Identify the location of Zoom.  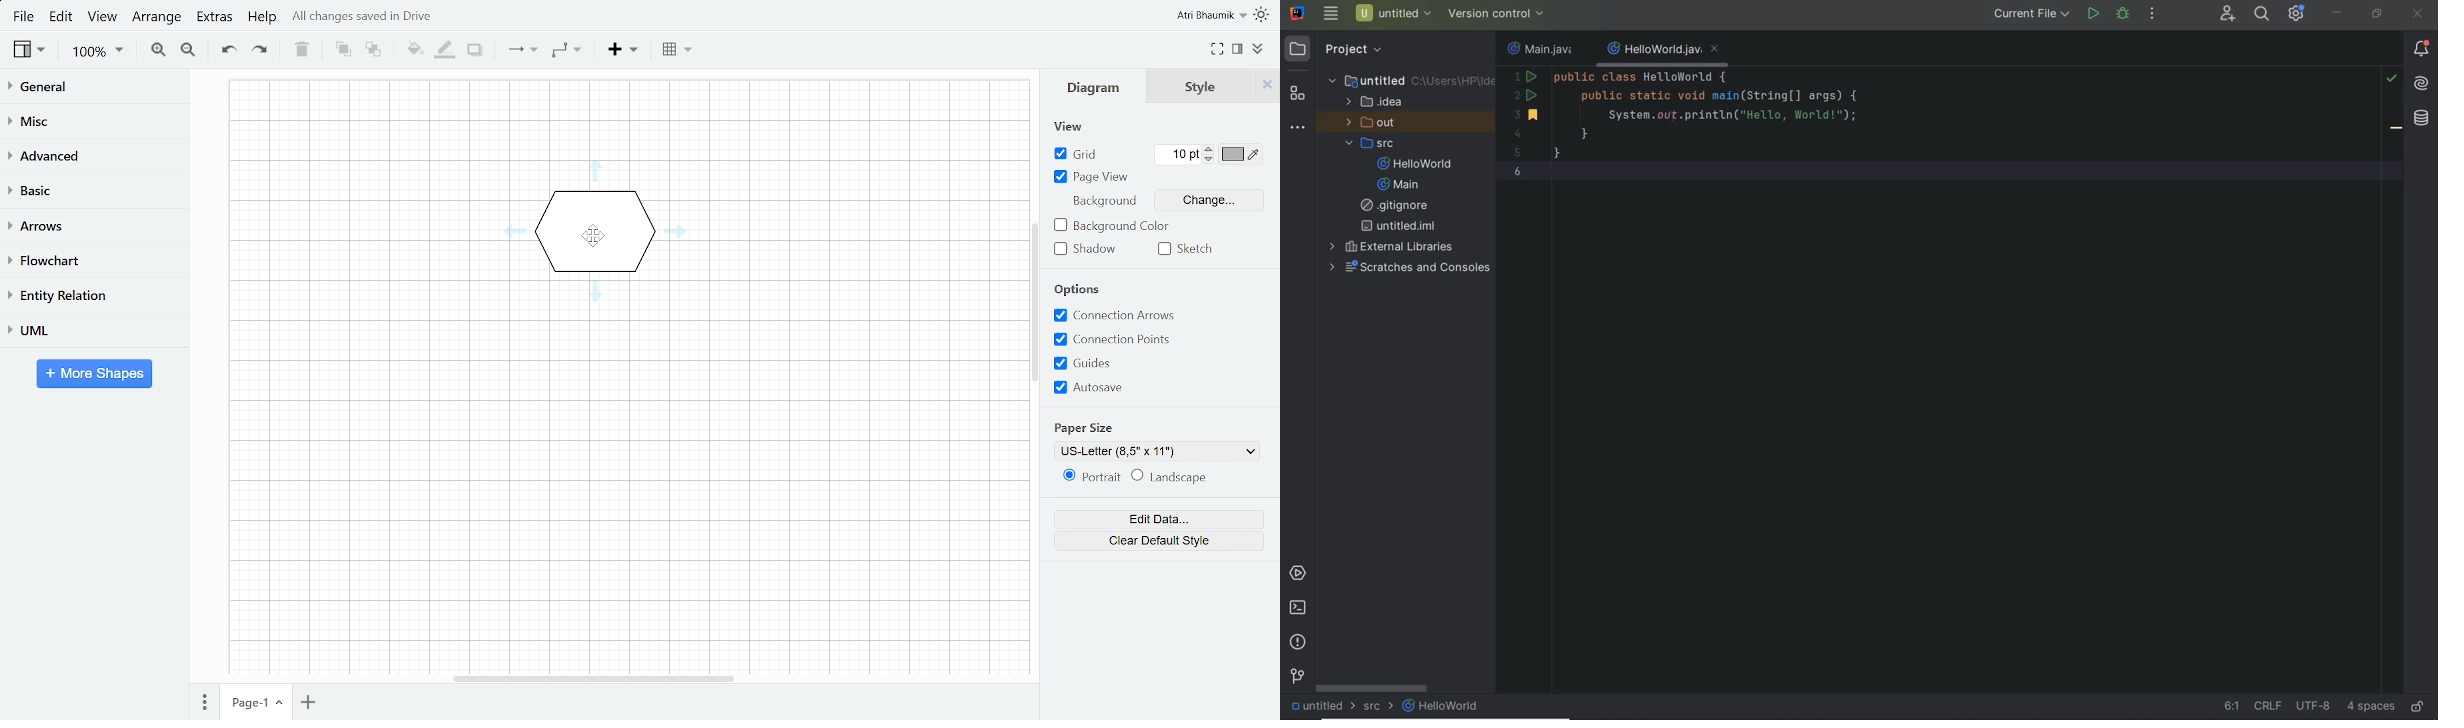
(96, 53).